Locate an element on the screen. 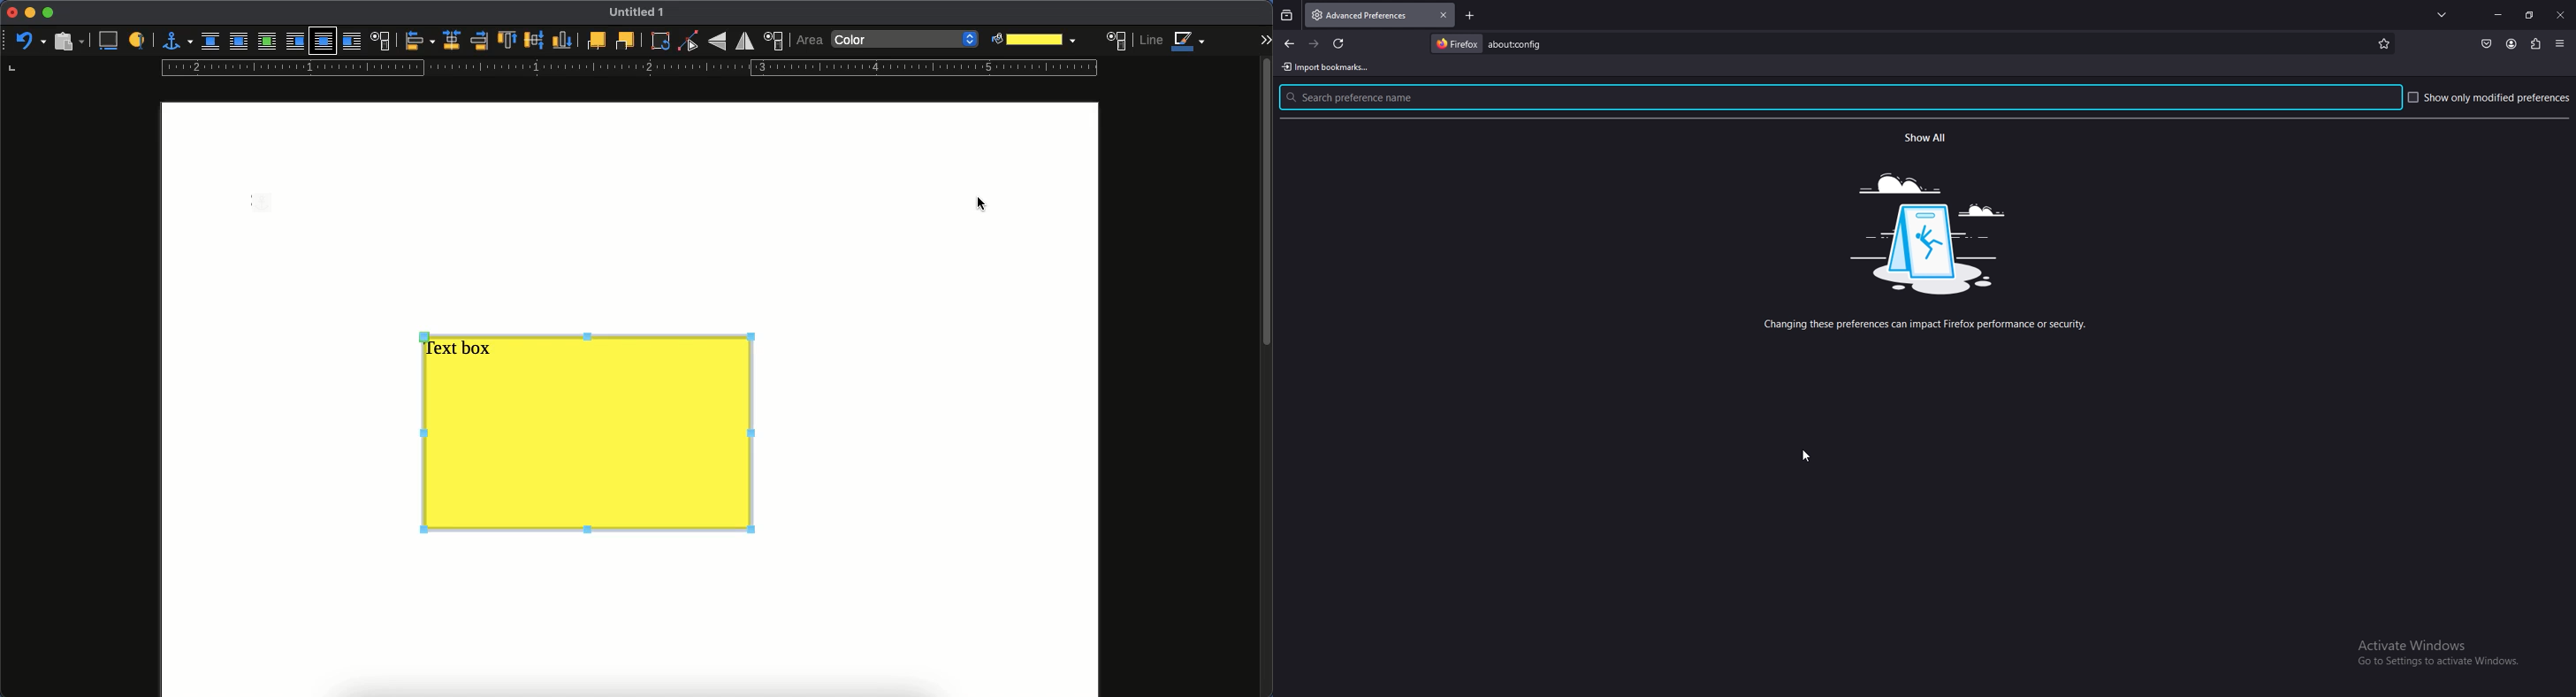 Image resolution: width=2576 pixels, height=700 pixels. close is located at coordinates (2560, 16).